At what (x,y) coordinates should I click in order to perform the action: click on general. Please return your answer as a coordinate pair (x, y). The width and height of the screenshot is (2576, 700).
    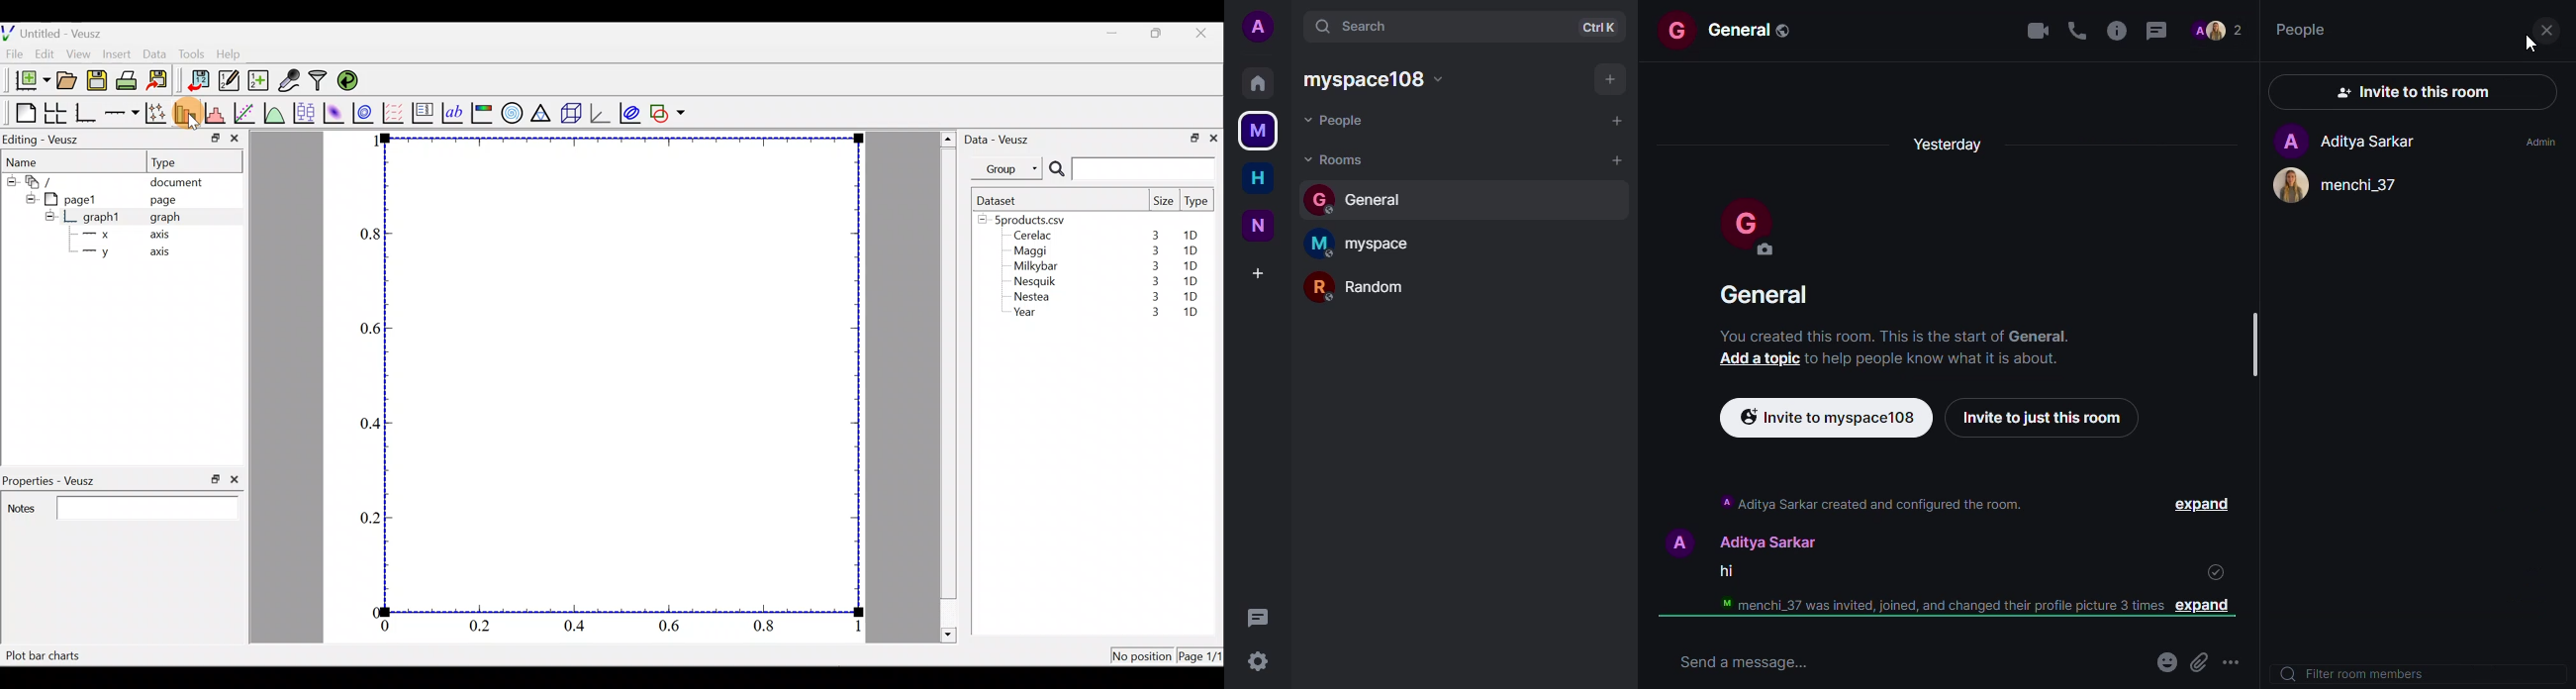
    Looking at the image, I should click on (1365, 198).